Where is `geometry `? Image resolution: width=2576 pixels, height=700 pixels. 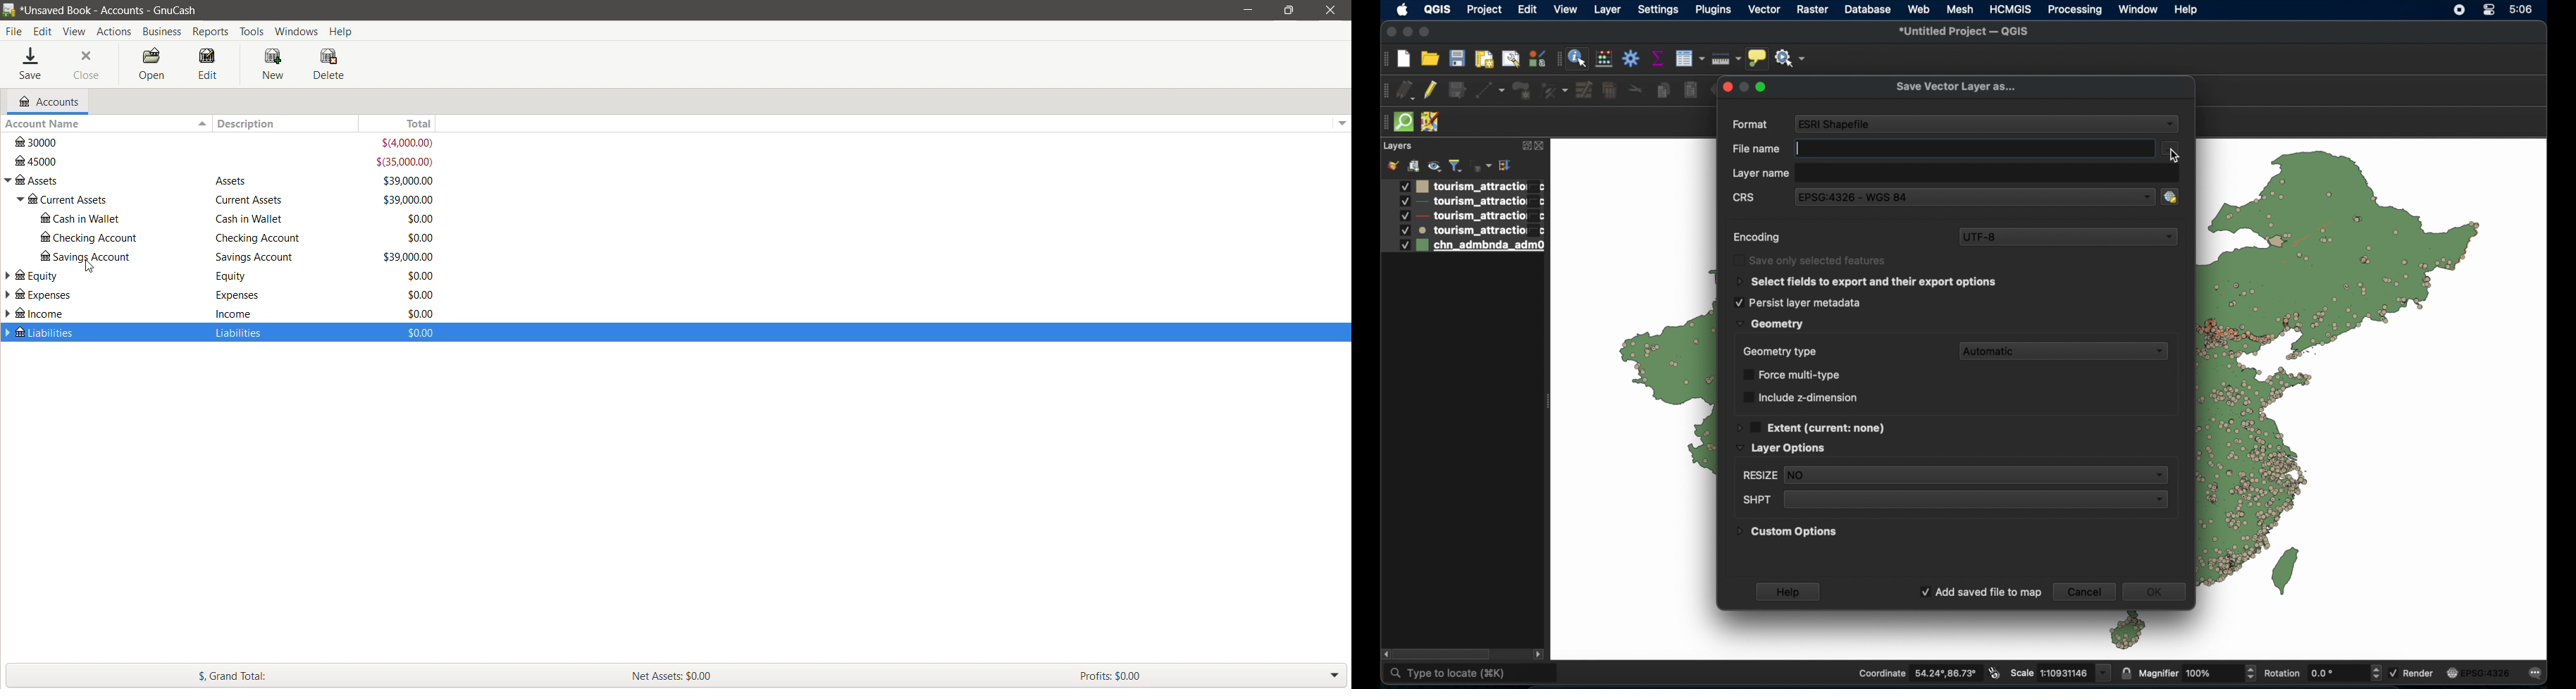 geometry  is located at coordinates (1769, 324).